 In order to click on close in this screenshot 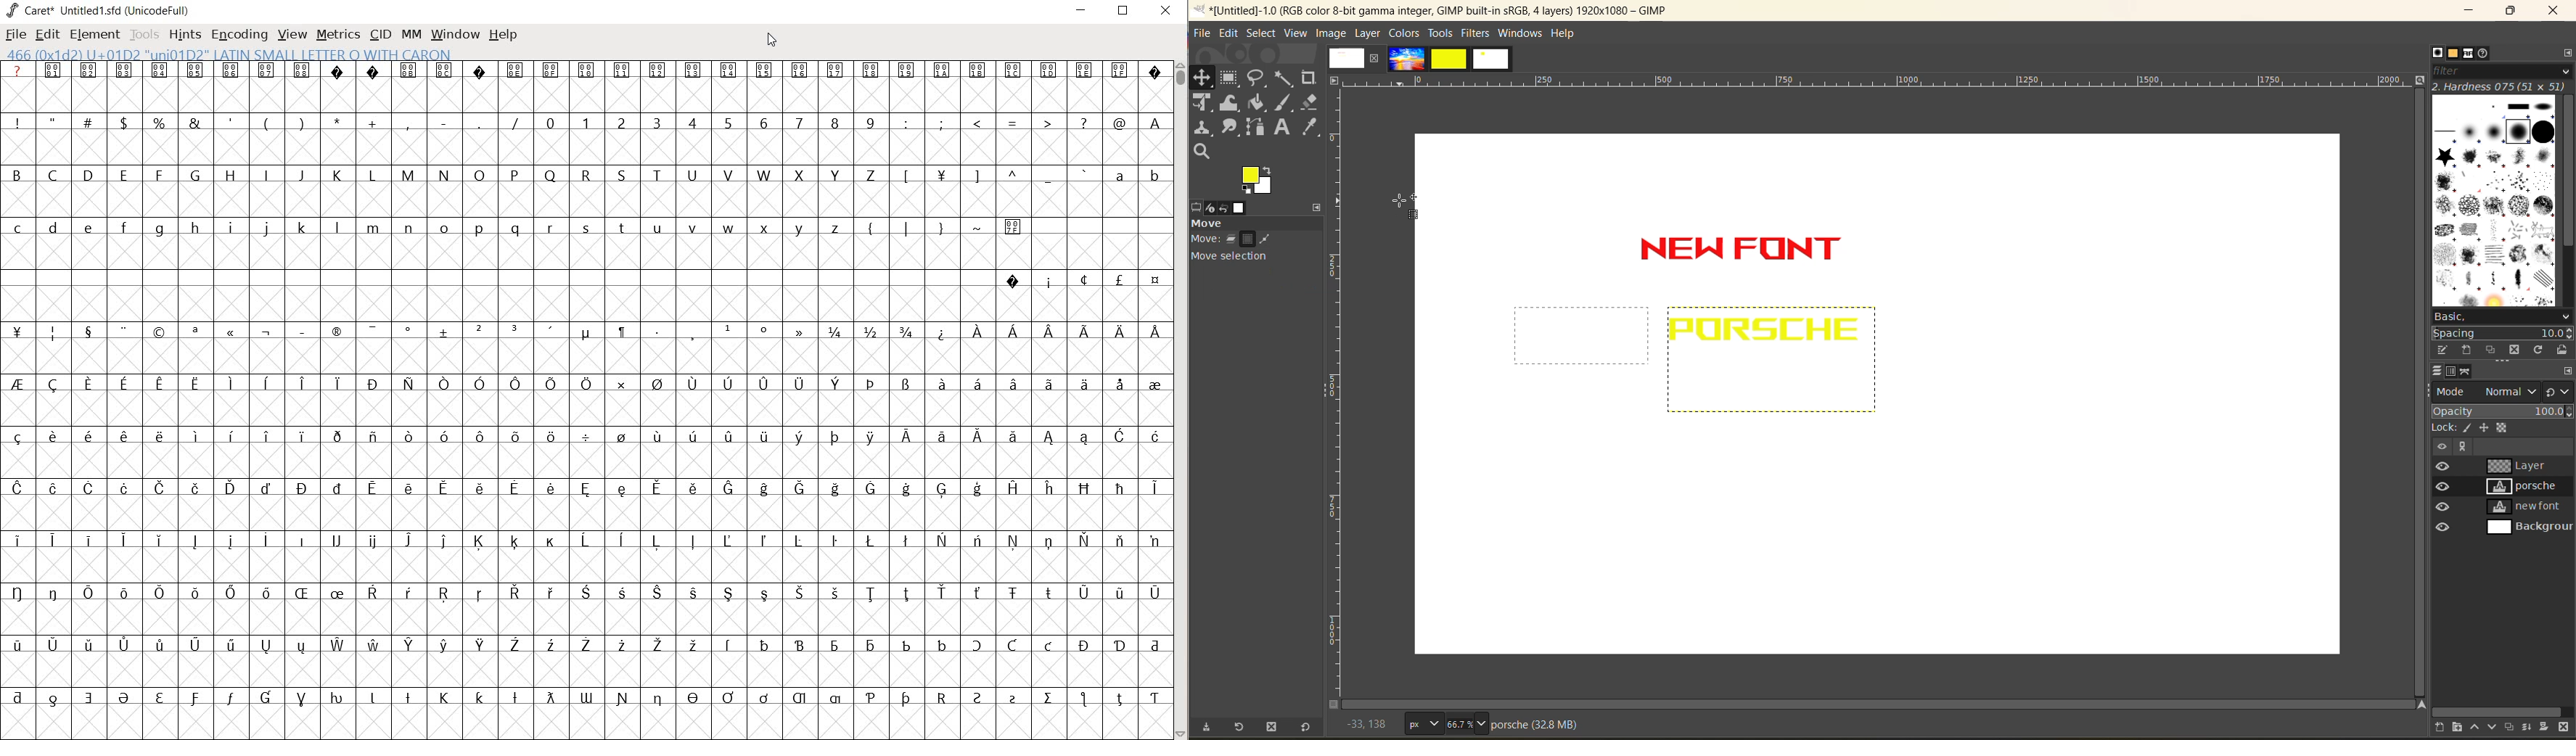, I will do `click(1374, 58)`.